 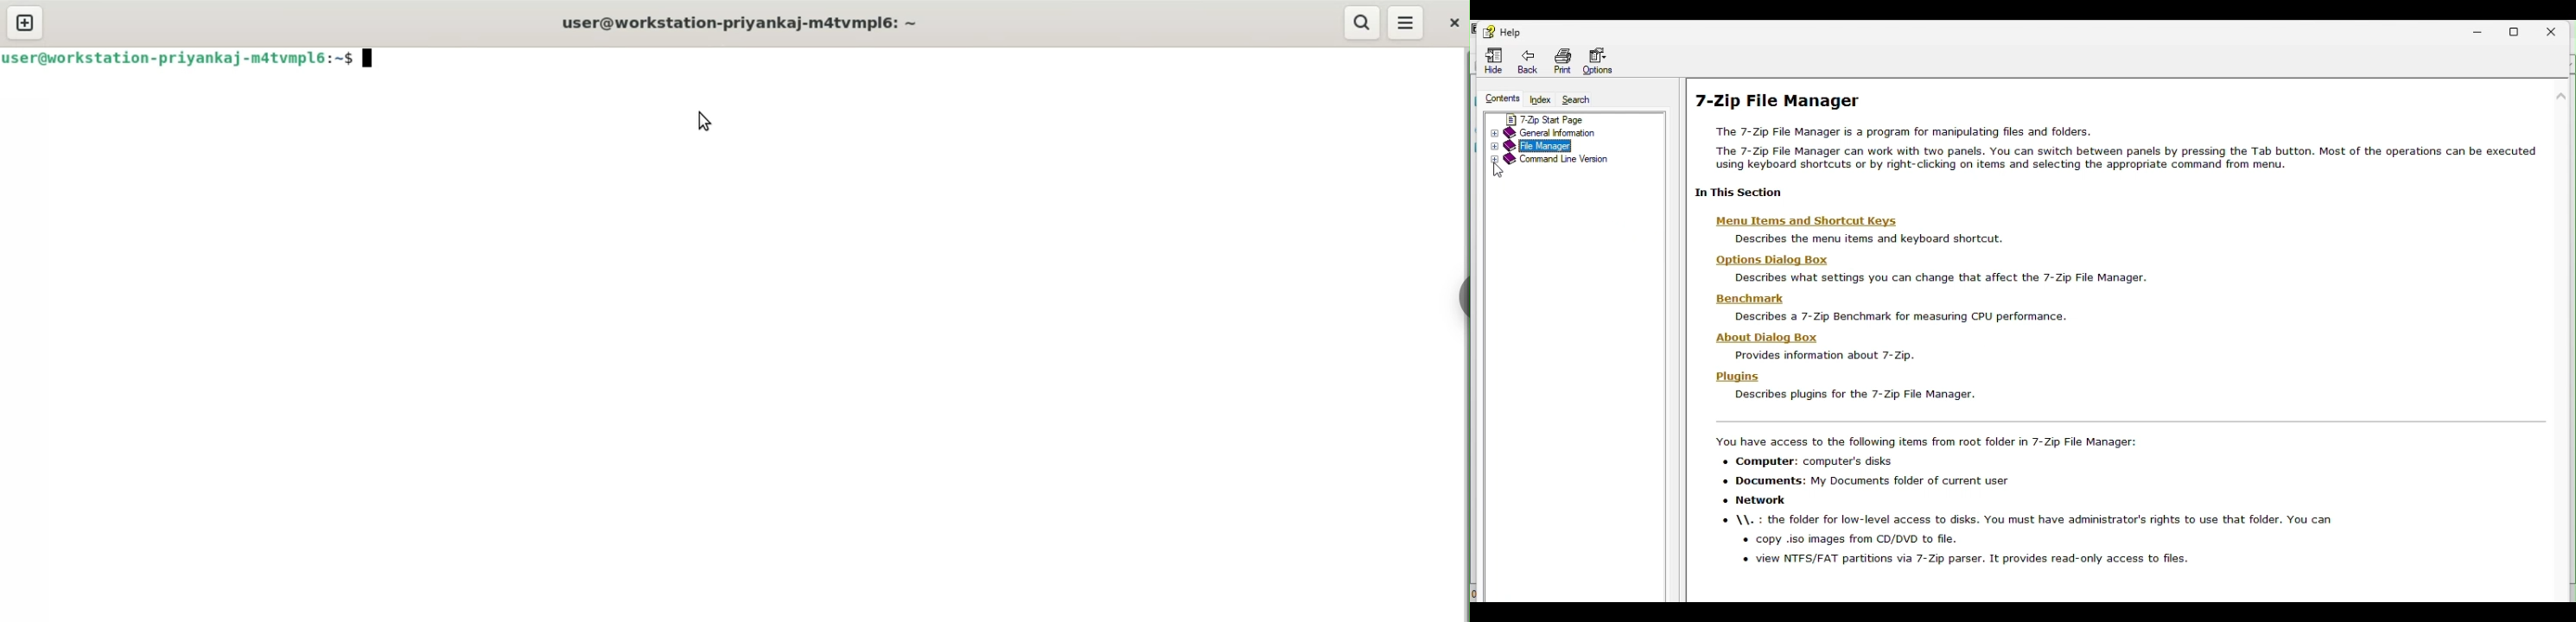 I want to click on File manager, so click(x=1570, y=144).